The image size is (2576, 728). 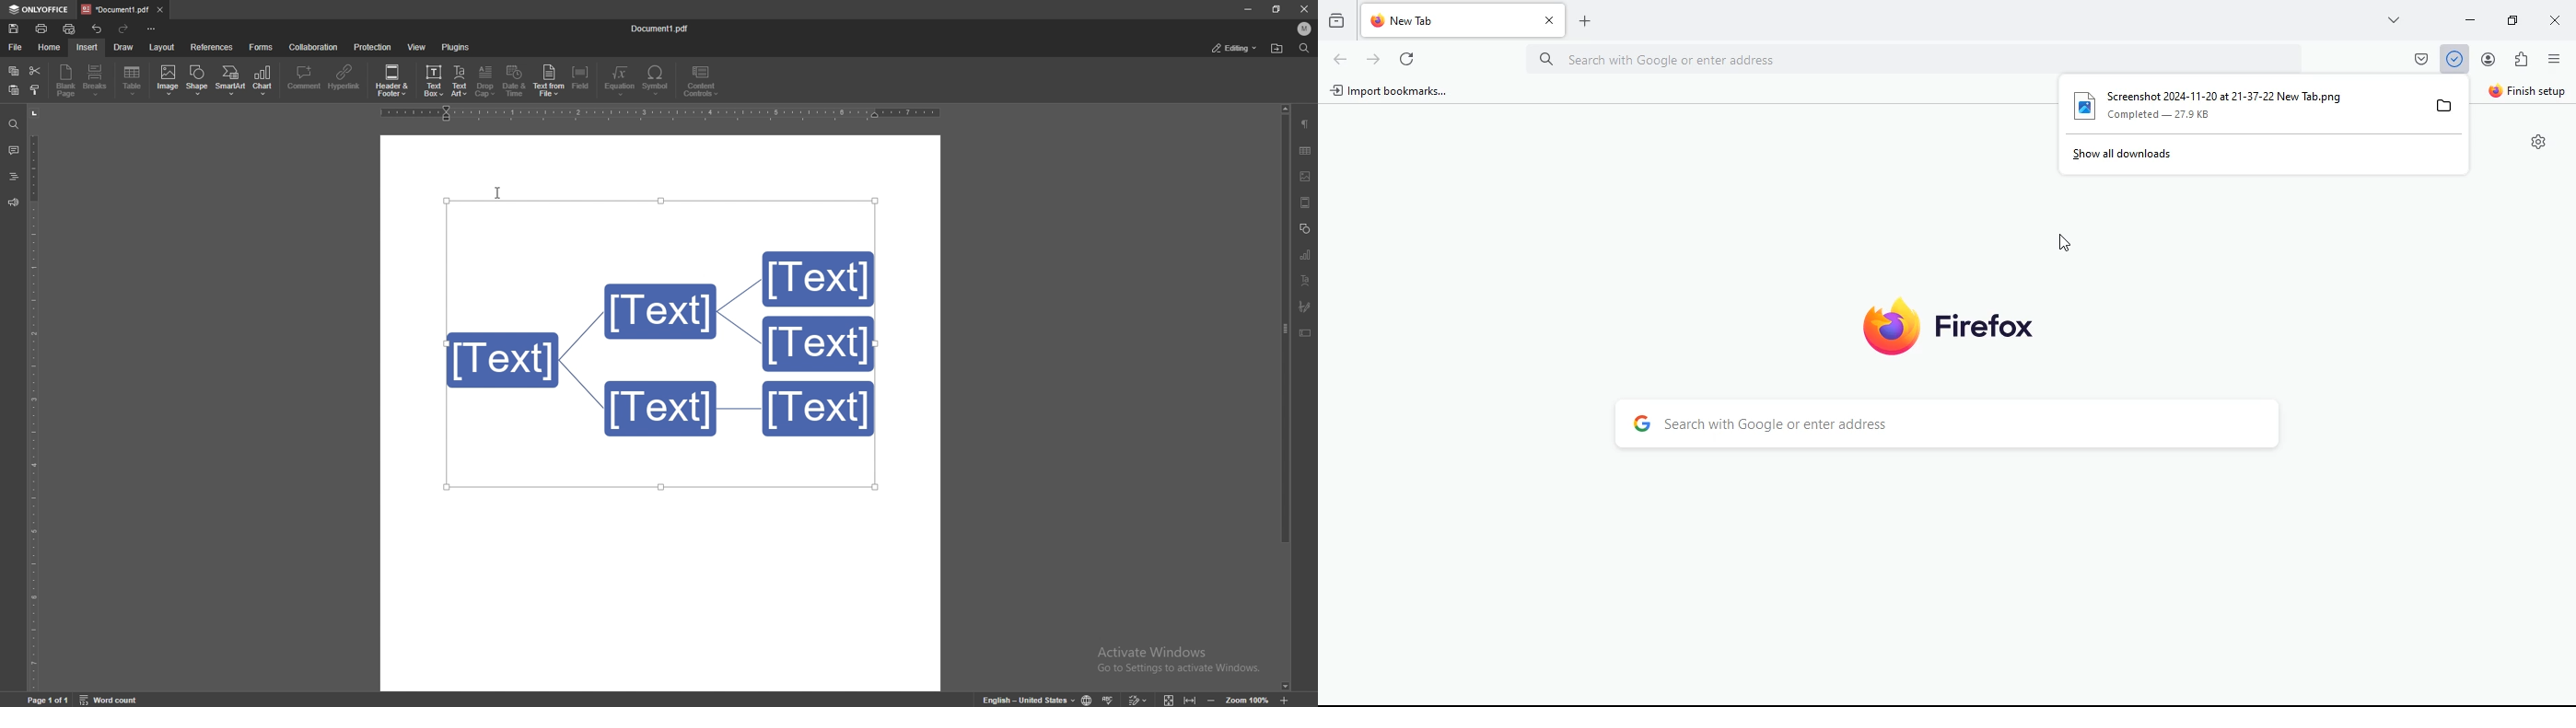 What do you see at coordinates (1212, 699) in the screenshot?
I see `icon` at bounding box center [1212, 699].